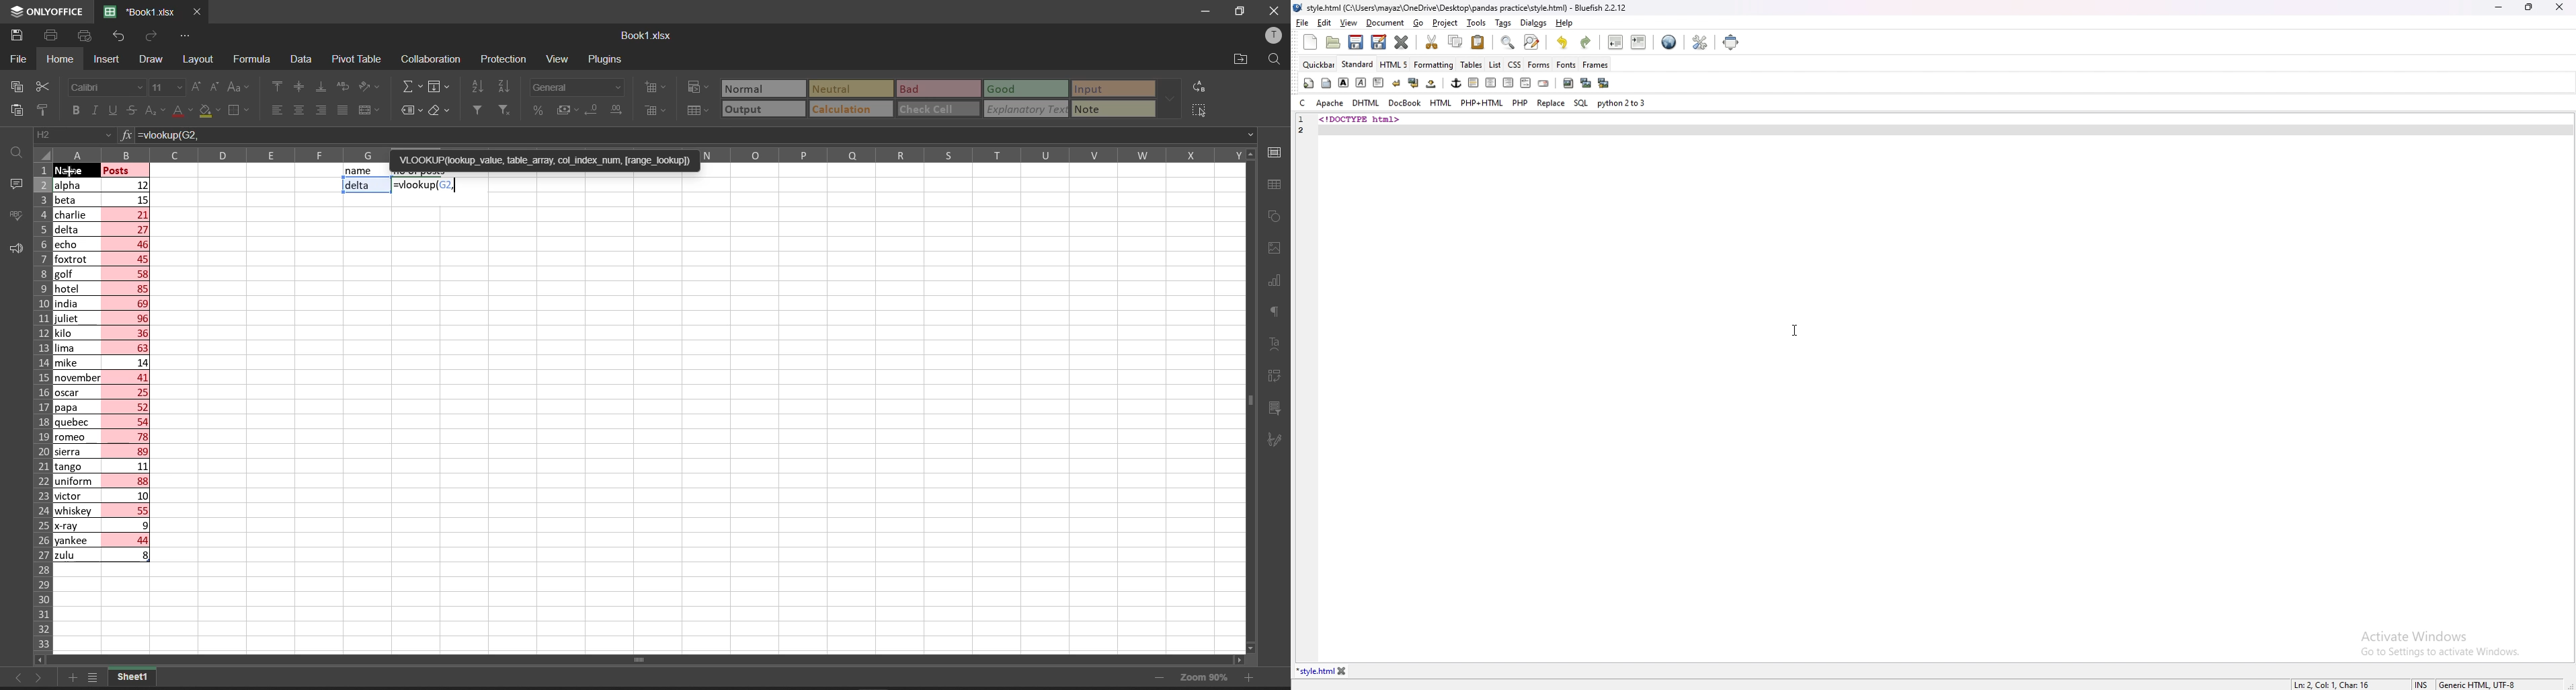 This screenshot has width=2576, height=700. What do you see at coordinates (1272, 11) in the screenshot?
I see `close` at bounding box center [1272, 11].